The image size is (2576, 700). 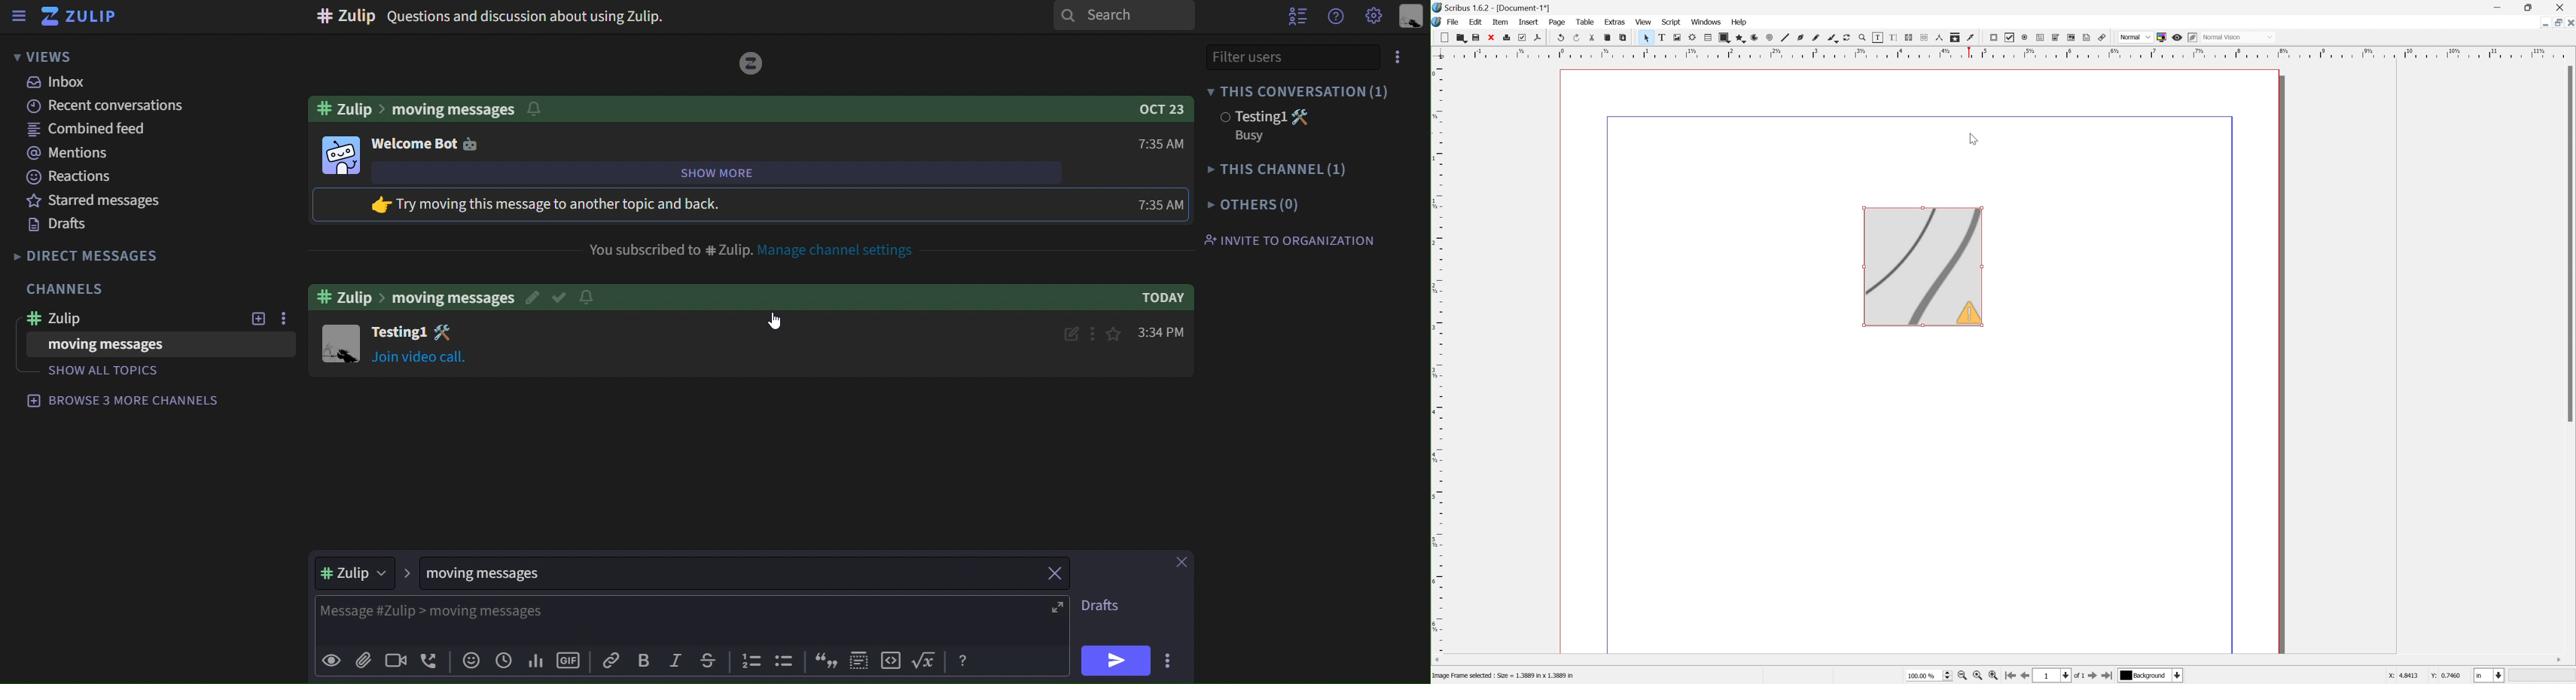 What do you see at coordinates (679, 661) in the screenshot?
I see `italic` at bounding box center [679, 661].